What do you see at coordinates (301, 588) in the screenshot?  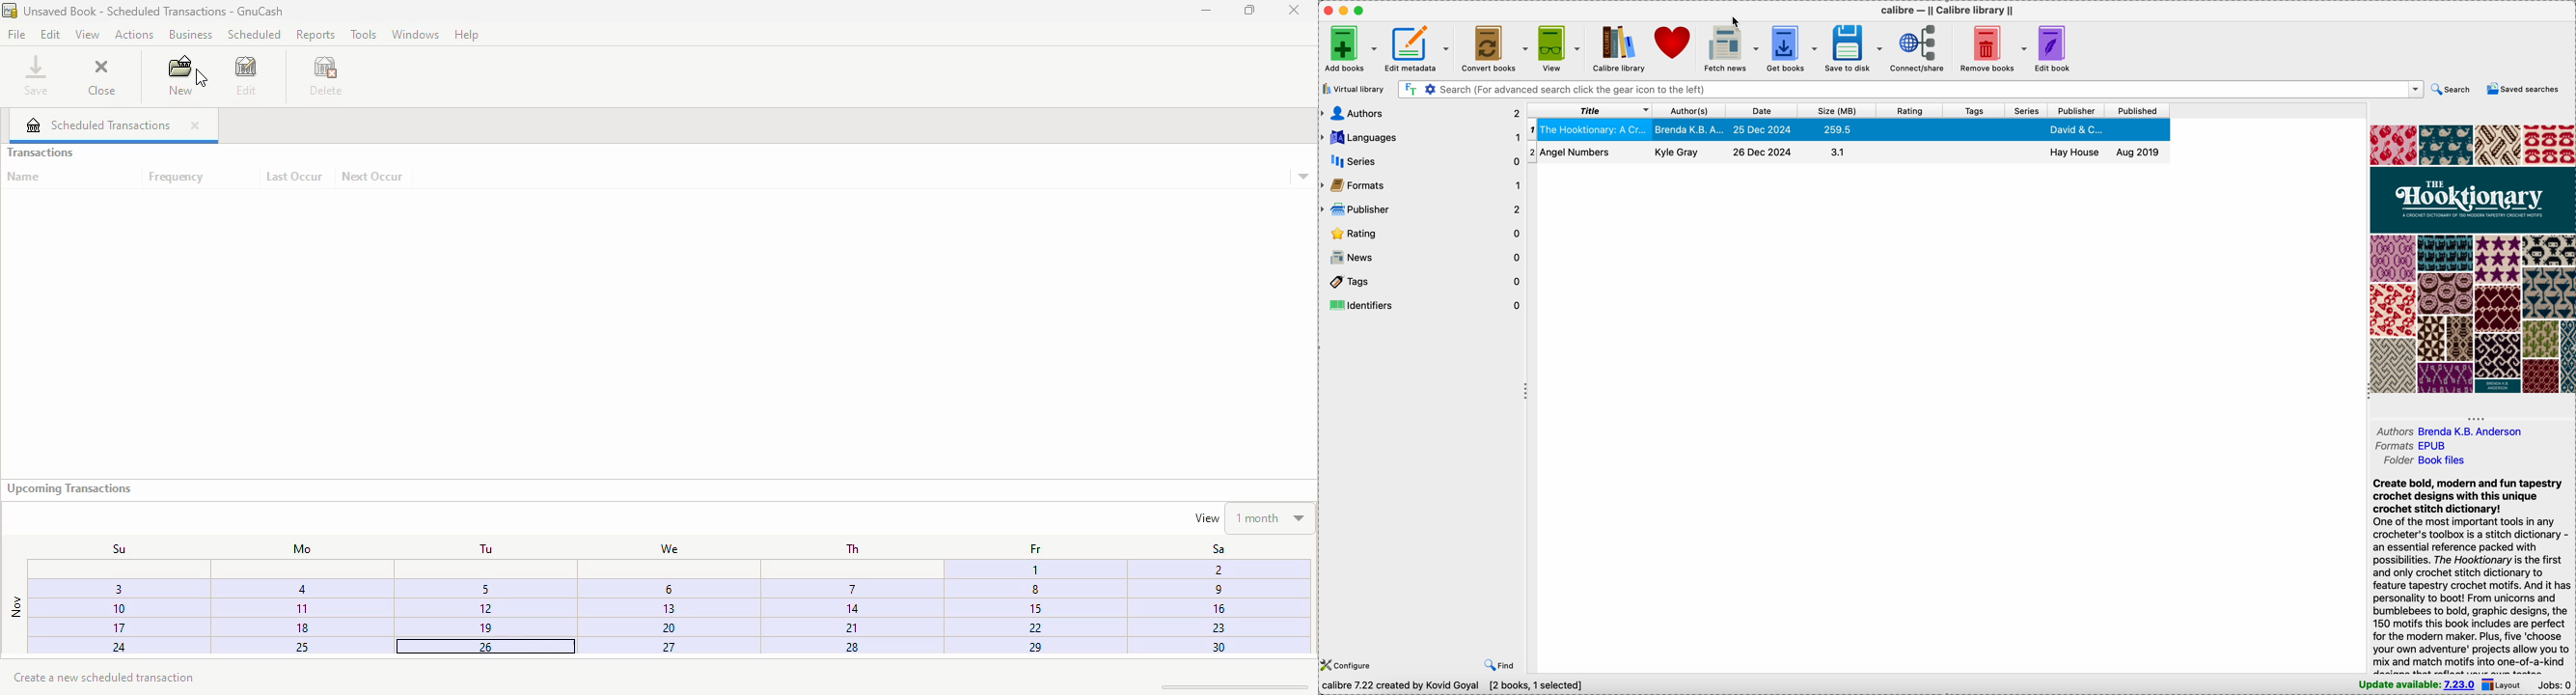 I see `4` at bounding box center [301, 588].